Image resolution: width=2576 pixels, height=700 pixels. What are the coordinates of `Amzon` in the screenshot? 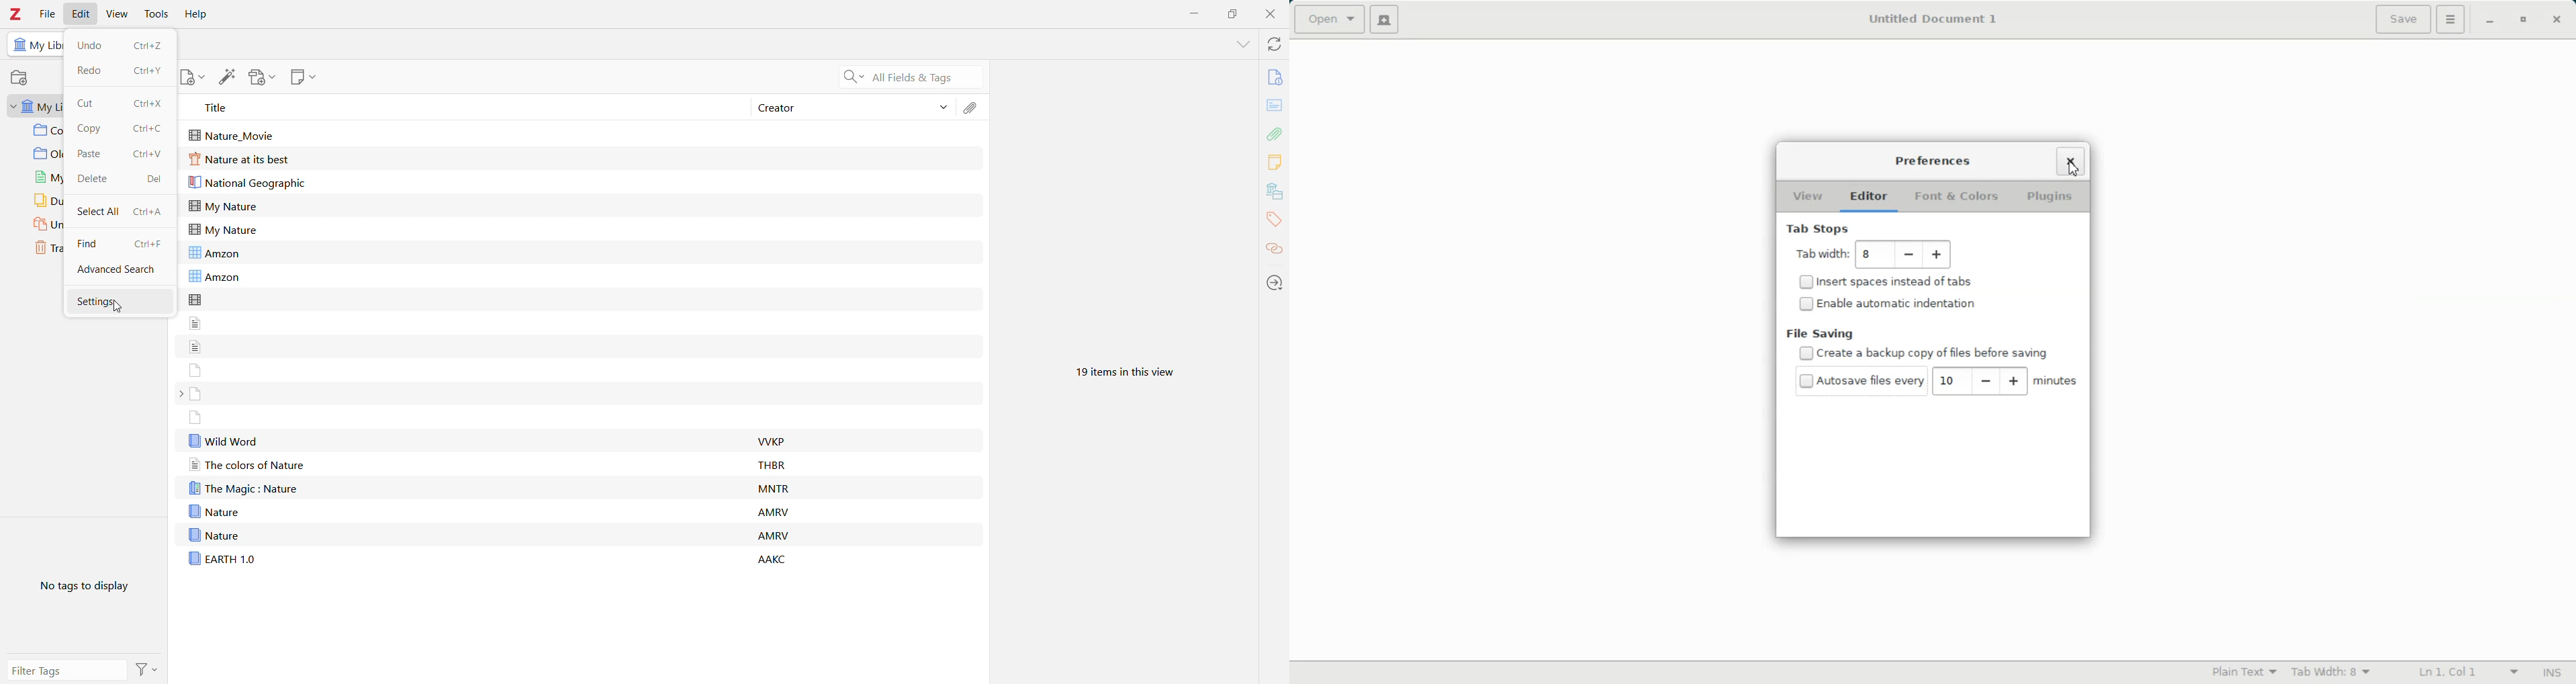 It's located at (220, 252).